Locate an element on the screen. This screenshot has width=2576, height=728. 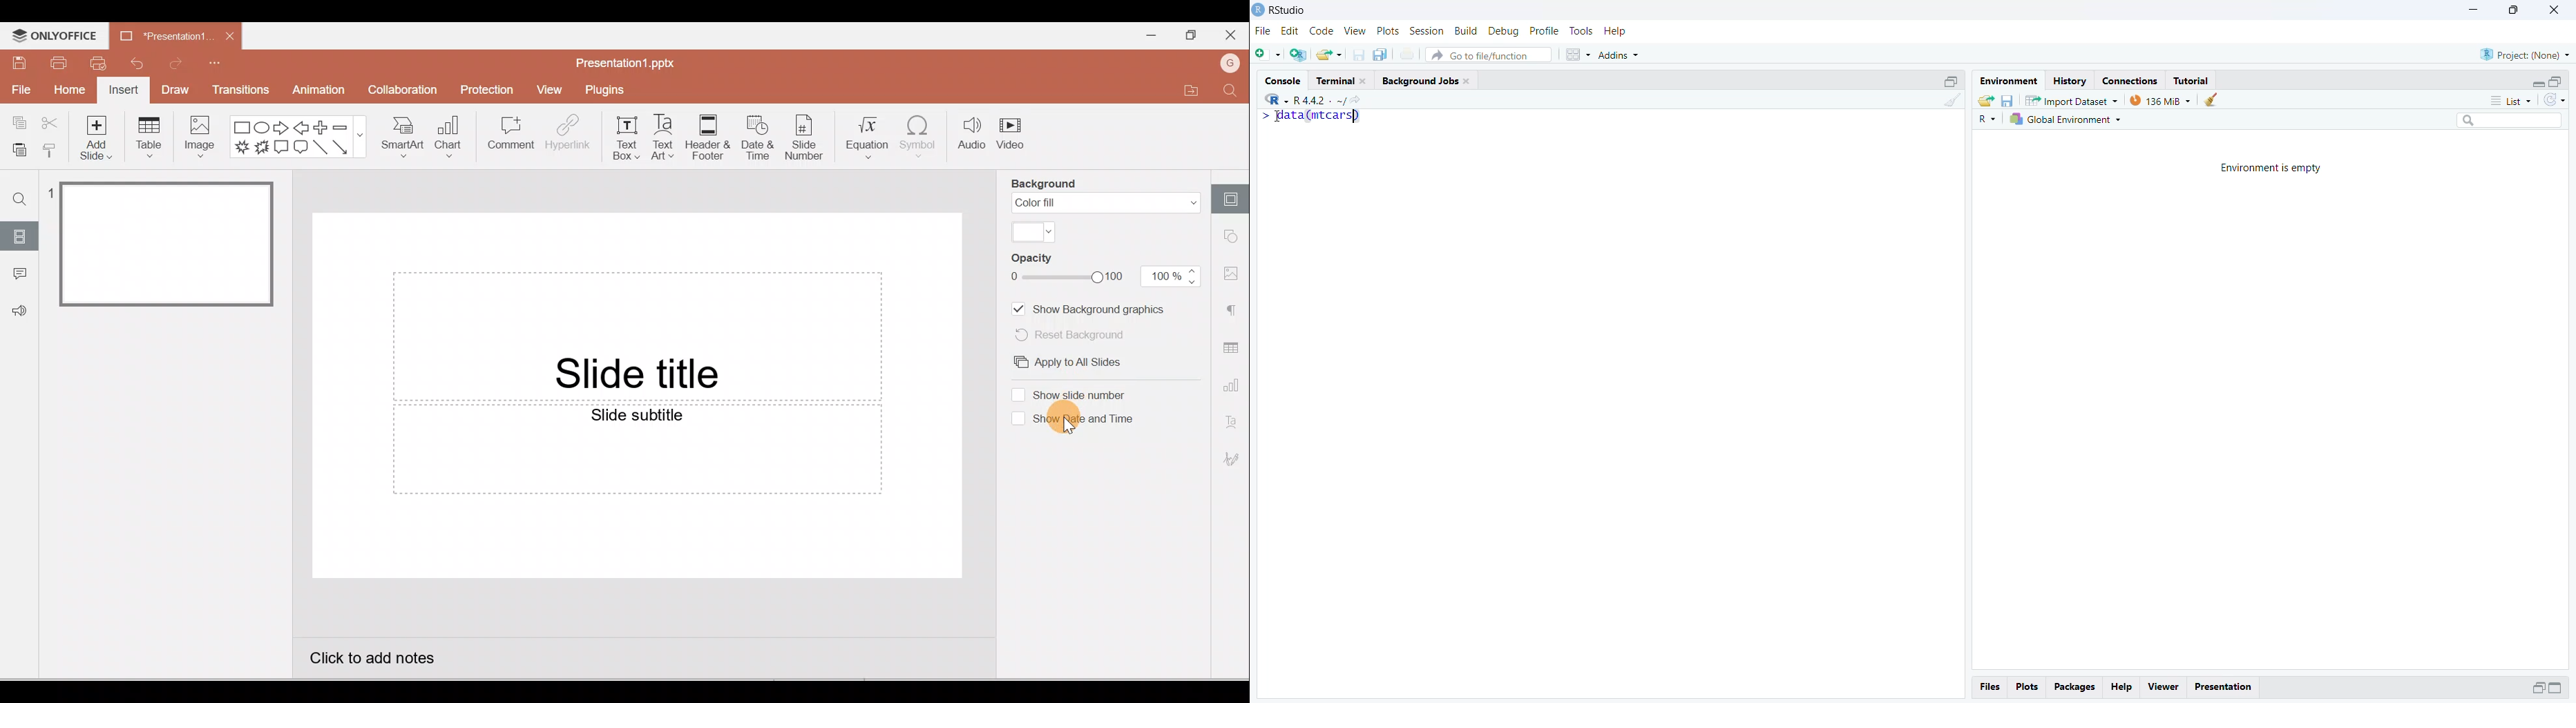
Profile is located at coordinates (1545, 30).